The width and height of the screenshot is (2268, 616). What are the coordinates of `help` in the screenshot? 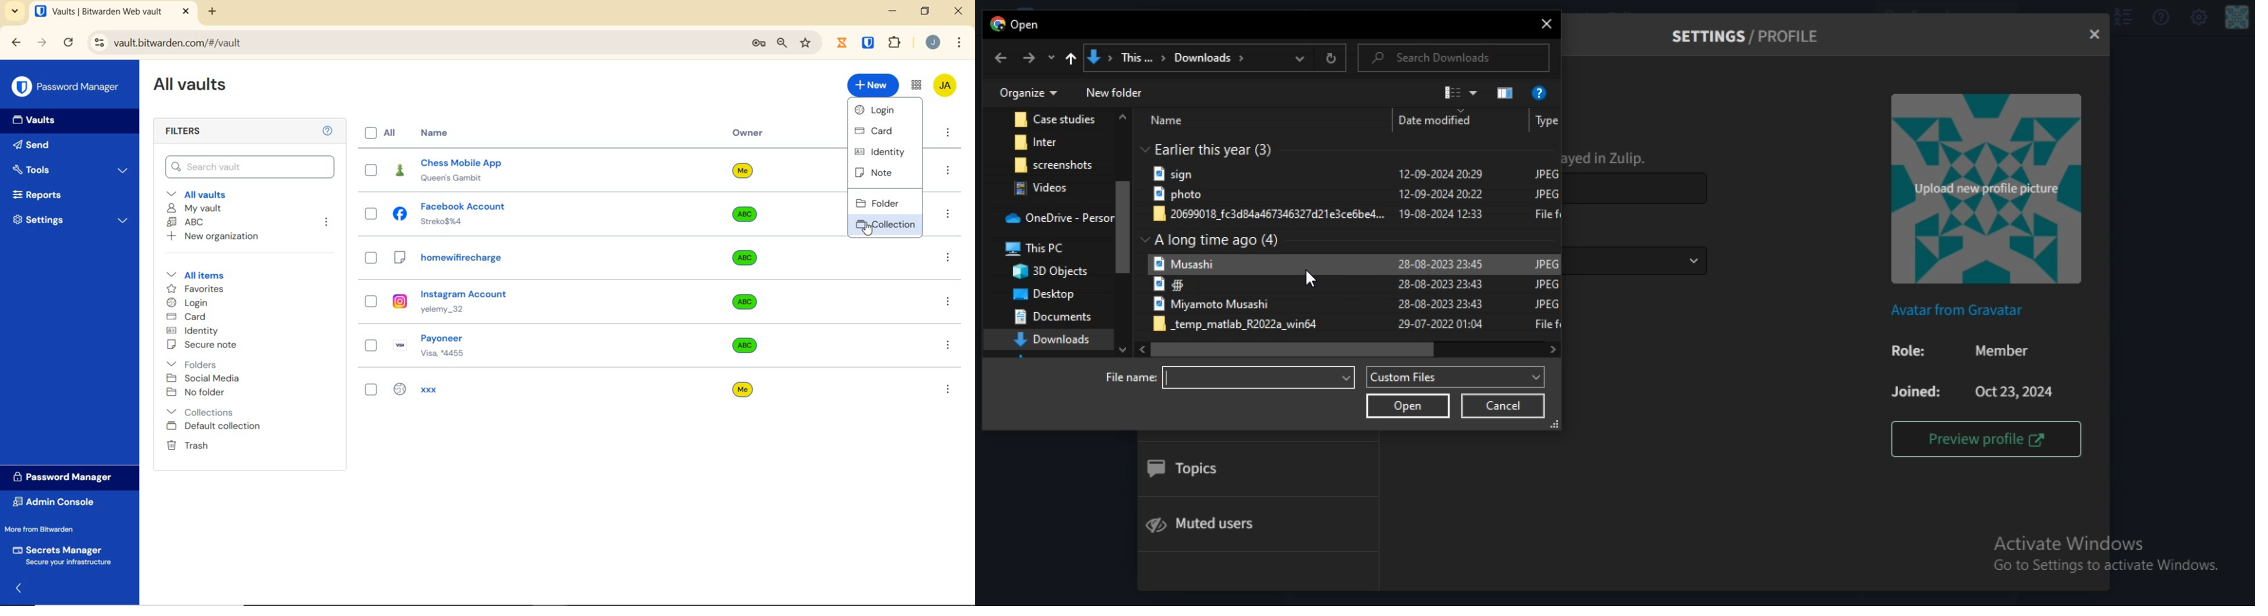 It's located at (2159, 18).